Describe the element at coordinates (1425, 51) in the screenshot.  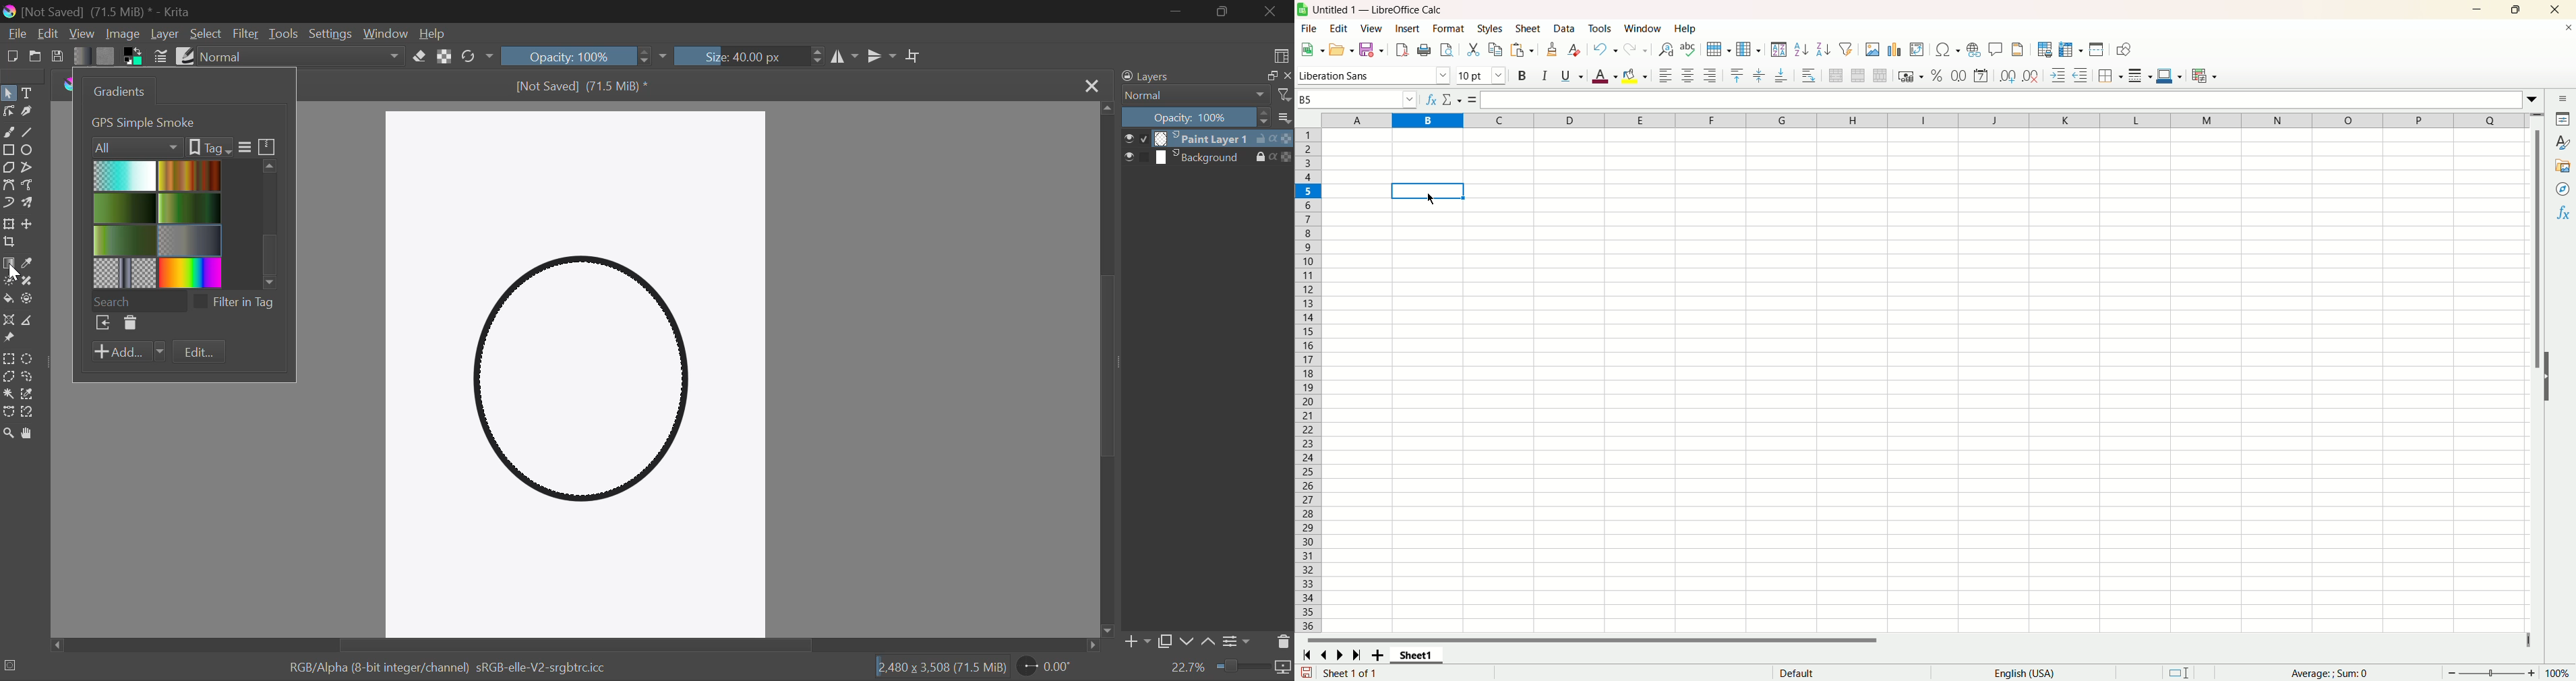
I see `print` at that location.